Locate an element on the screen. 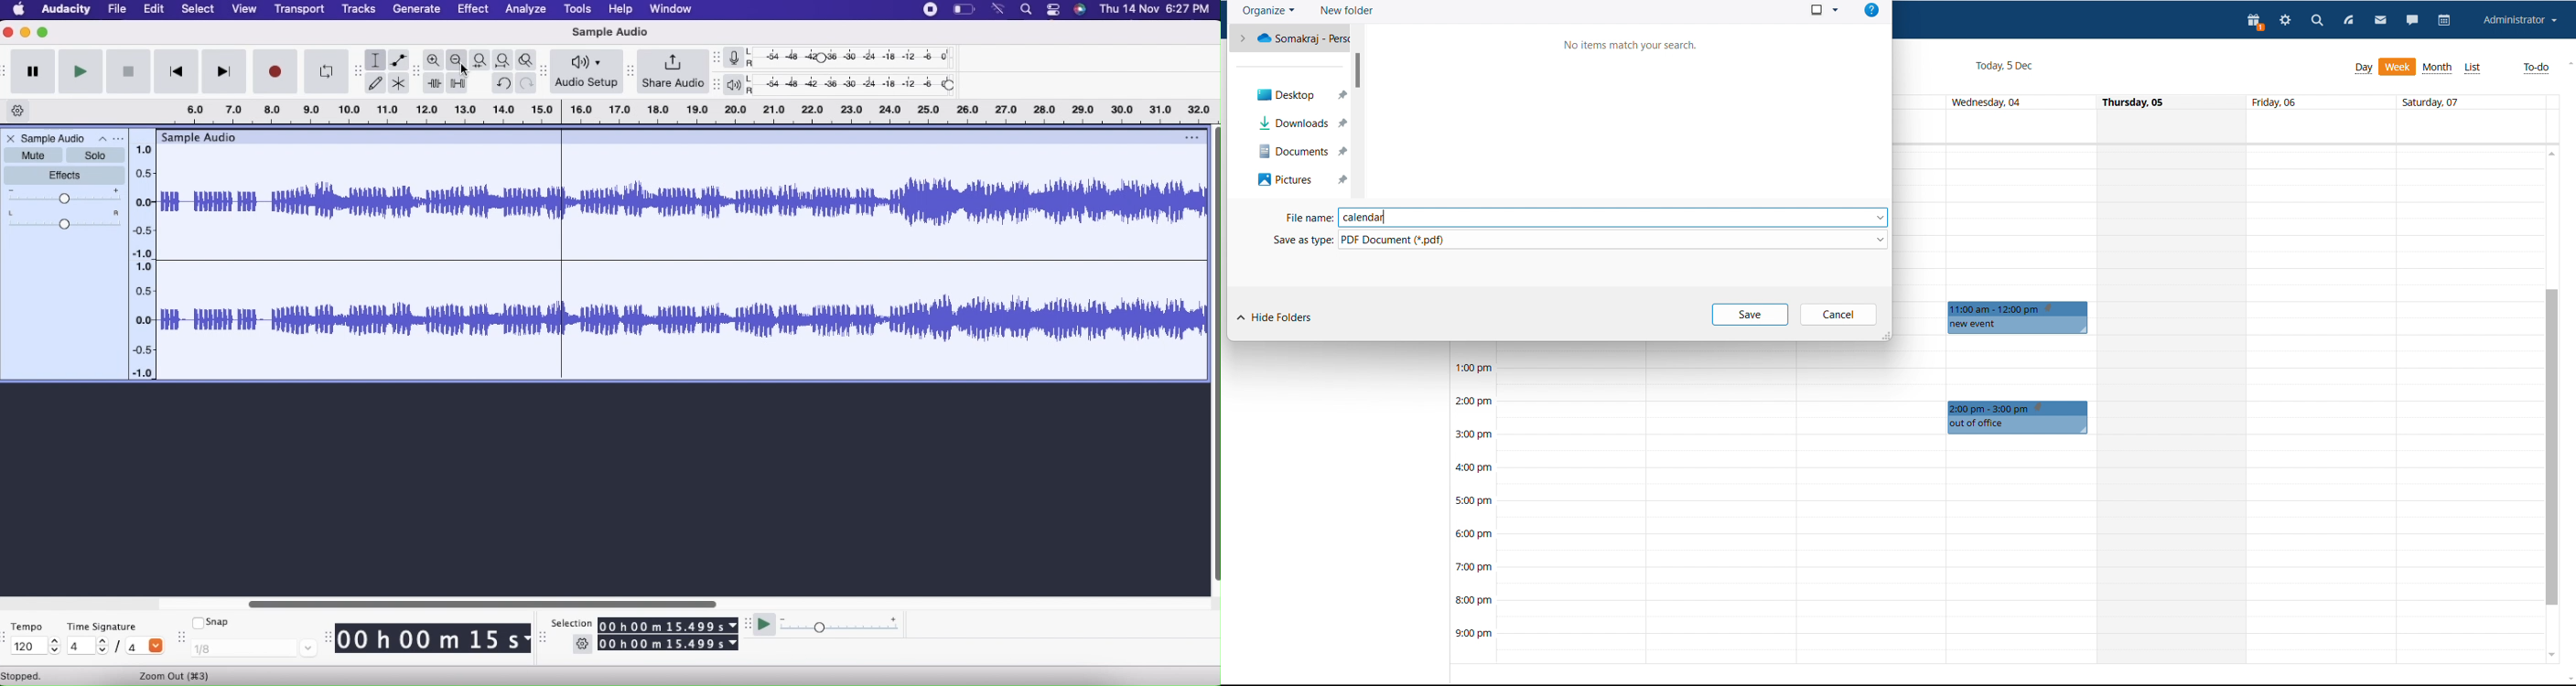 Image resolution: width=2576 pixels, height=700 pixels. View is located at coordinates (246, 10).